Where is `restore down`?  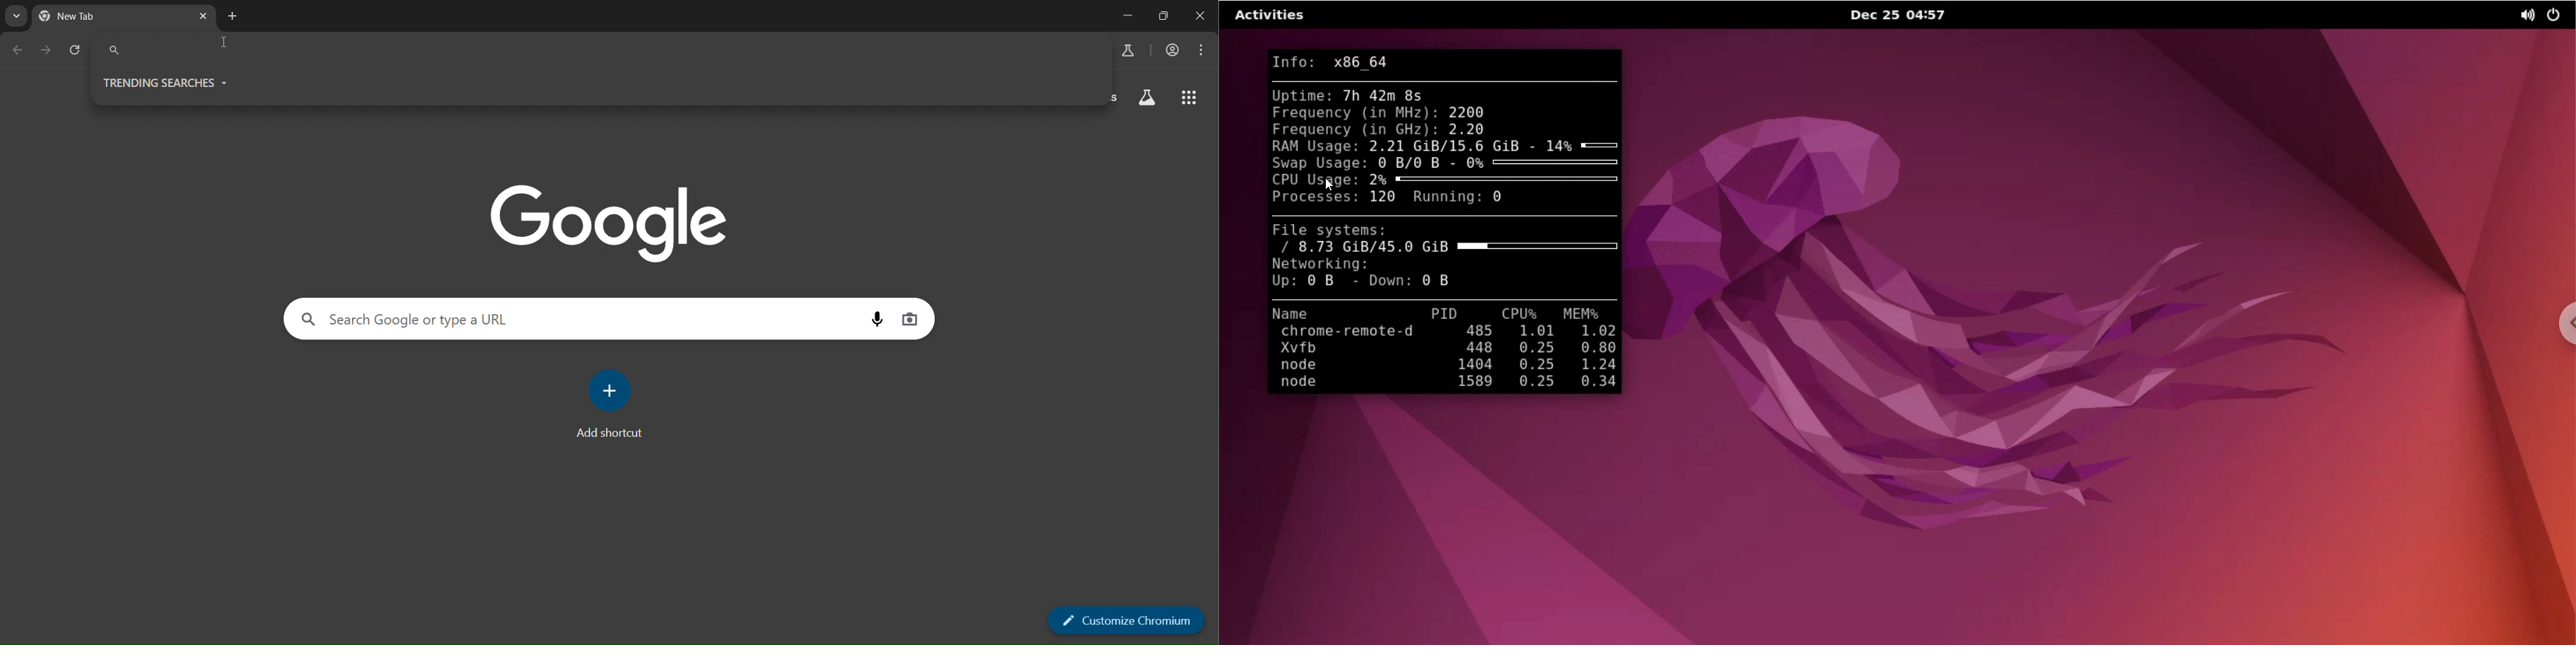 restore down is located at coordinates (1164, 16).